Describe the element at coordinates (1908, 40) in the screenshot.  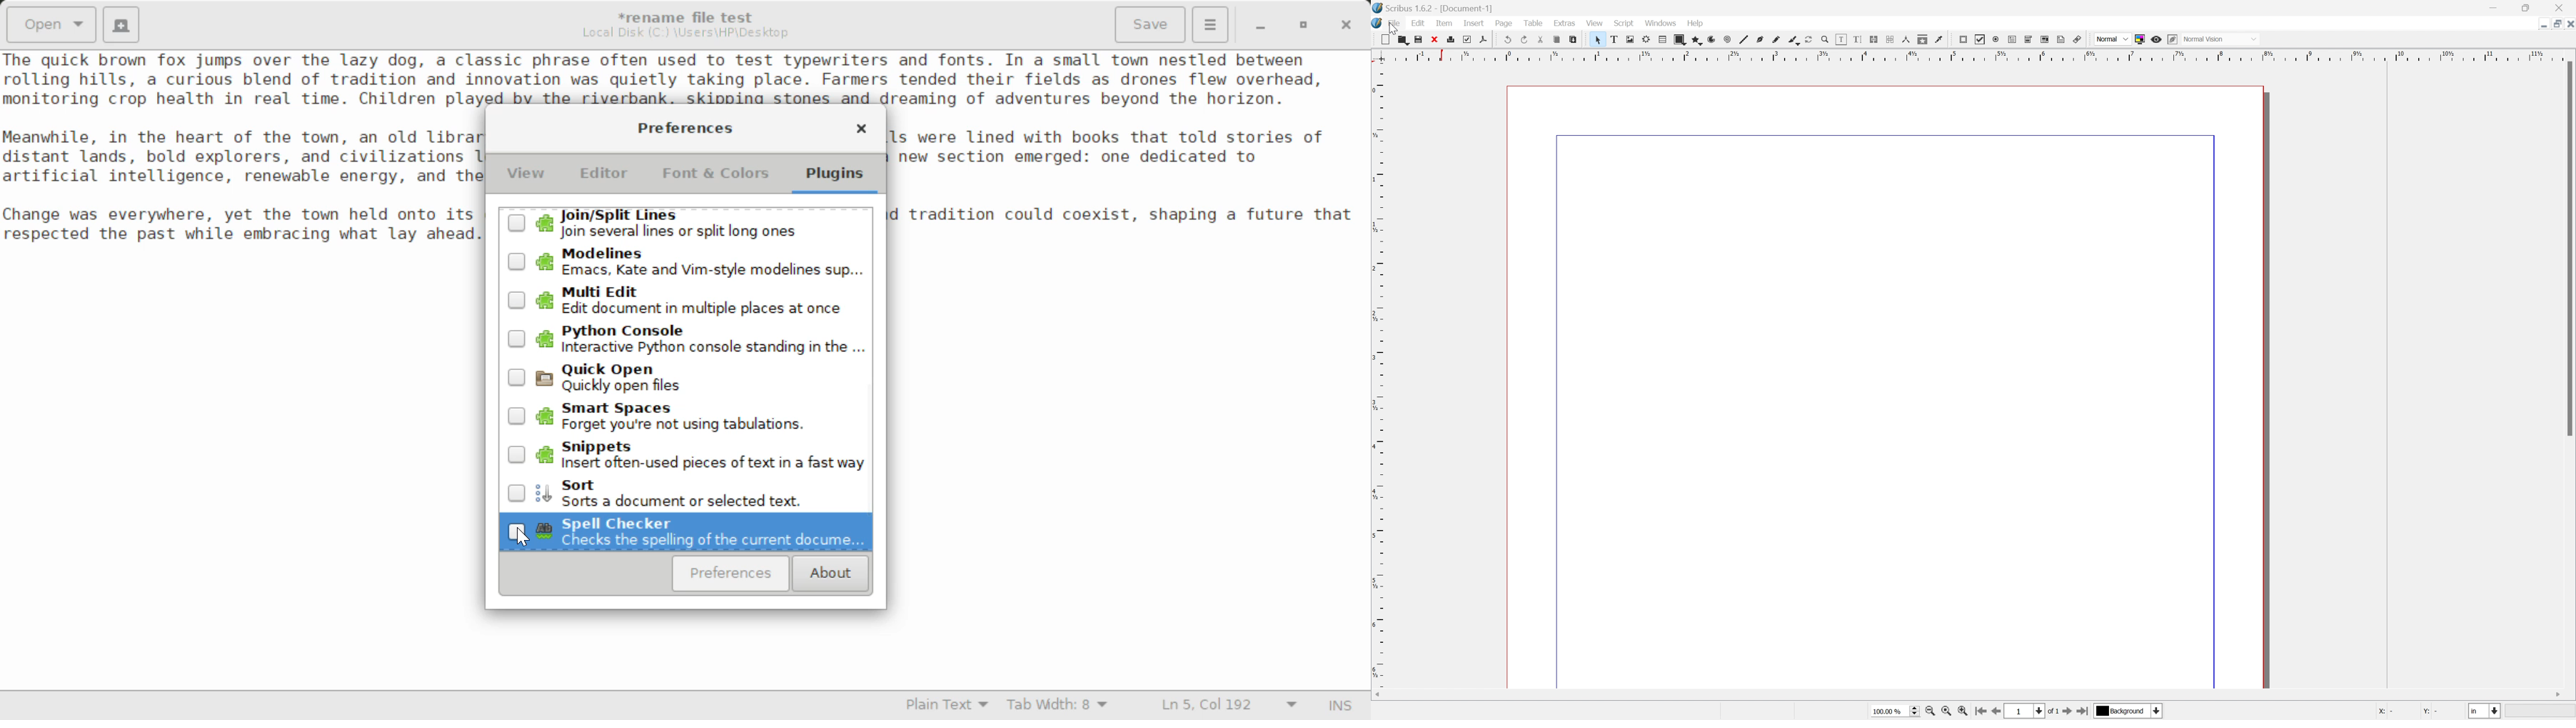
I see `Measurements` at that location.